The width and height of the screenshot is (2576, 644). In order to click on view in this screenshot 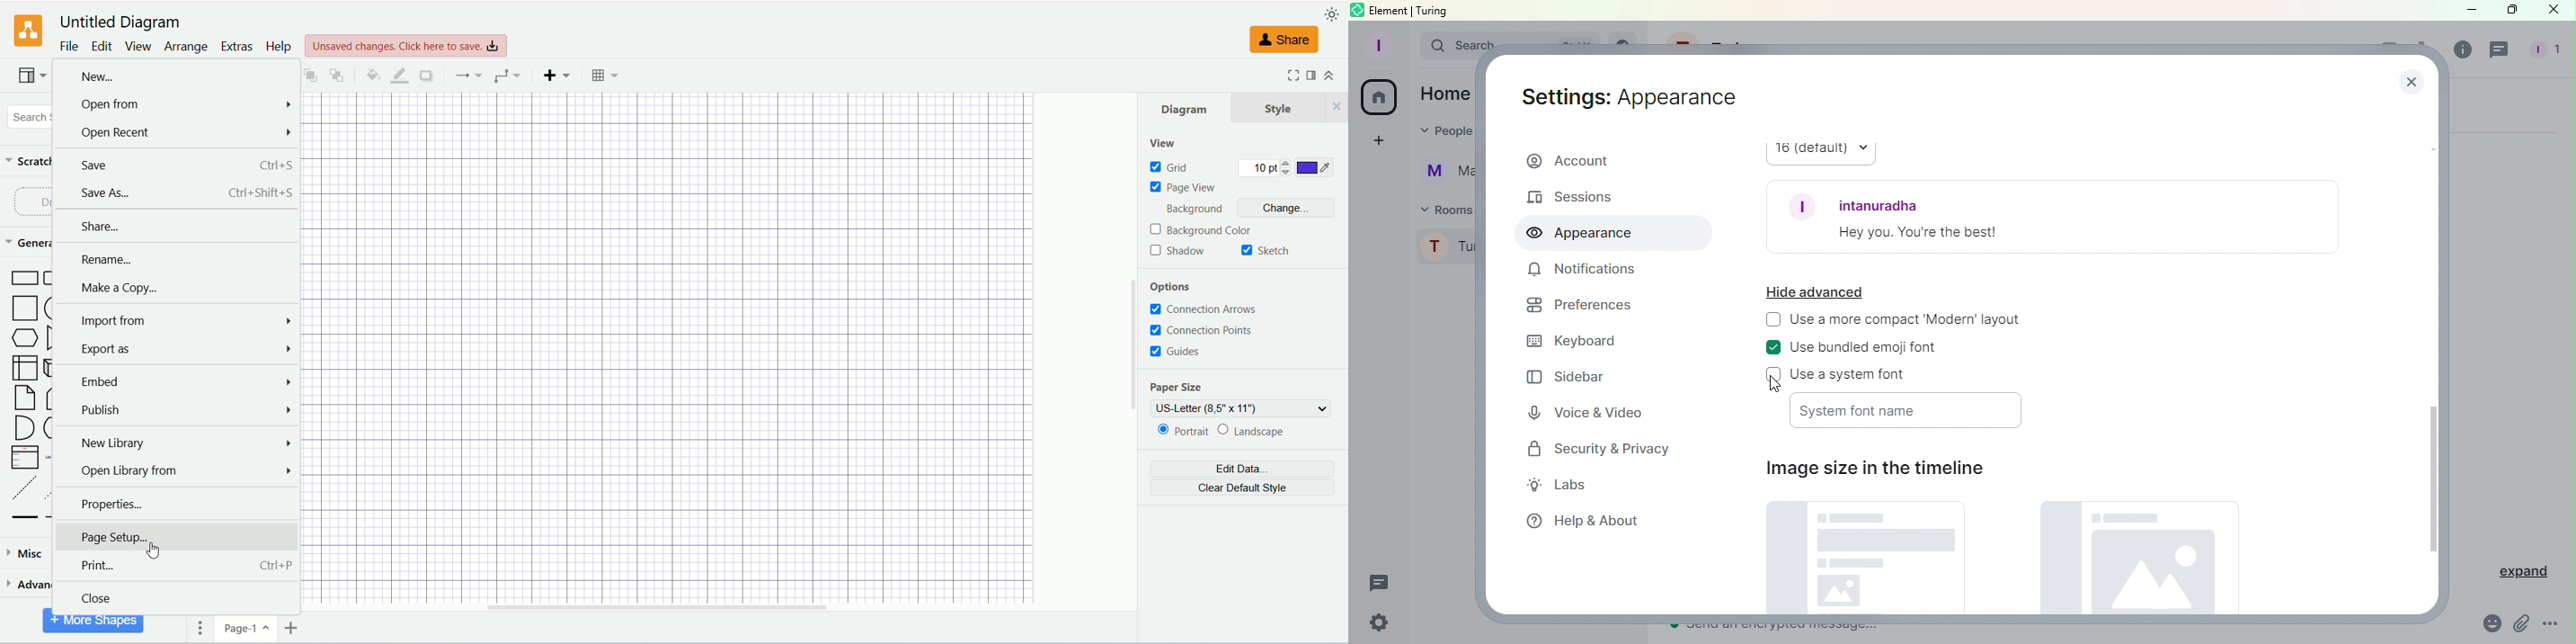, I will do `click(1163, 144)`.